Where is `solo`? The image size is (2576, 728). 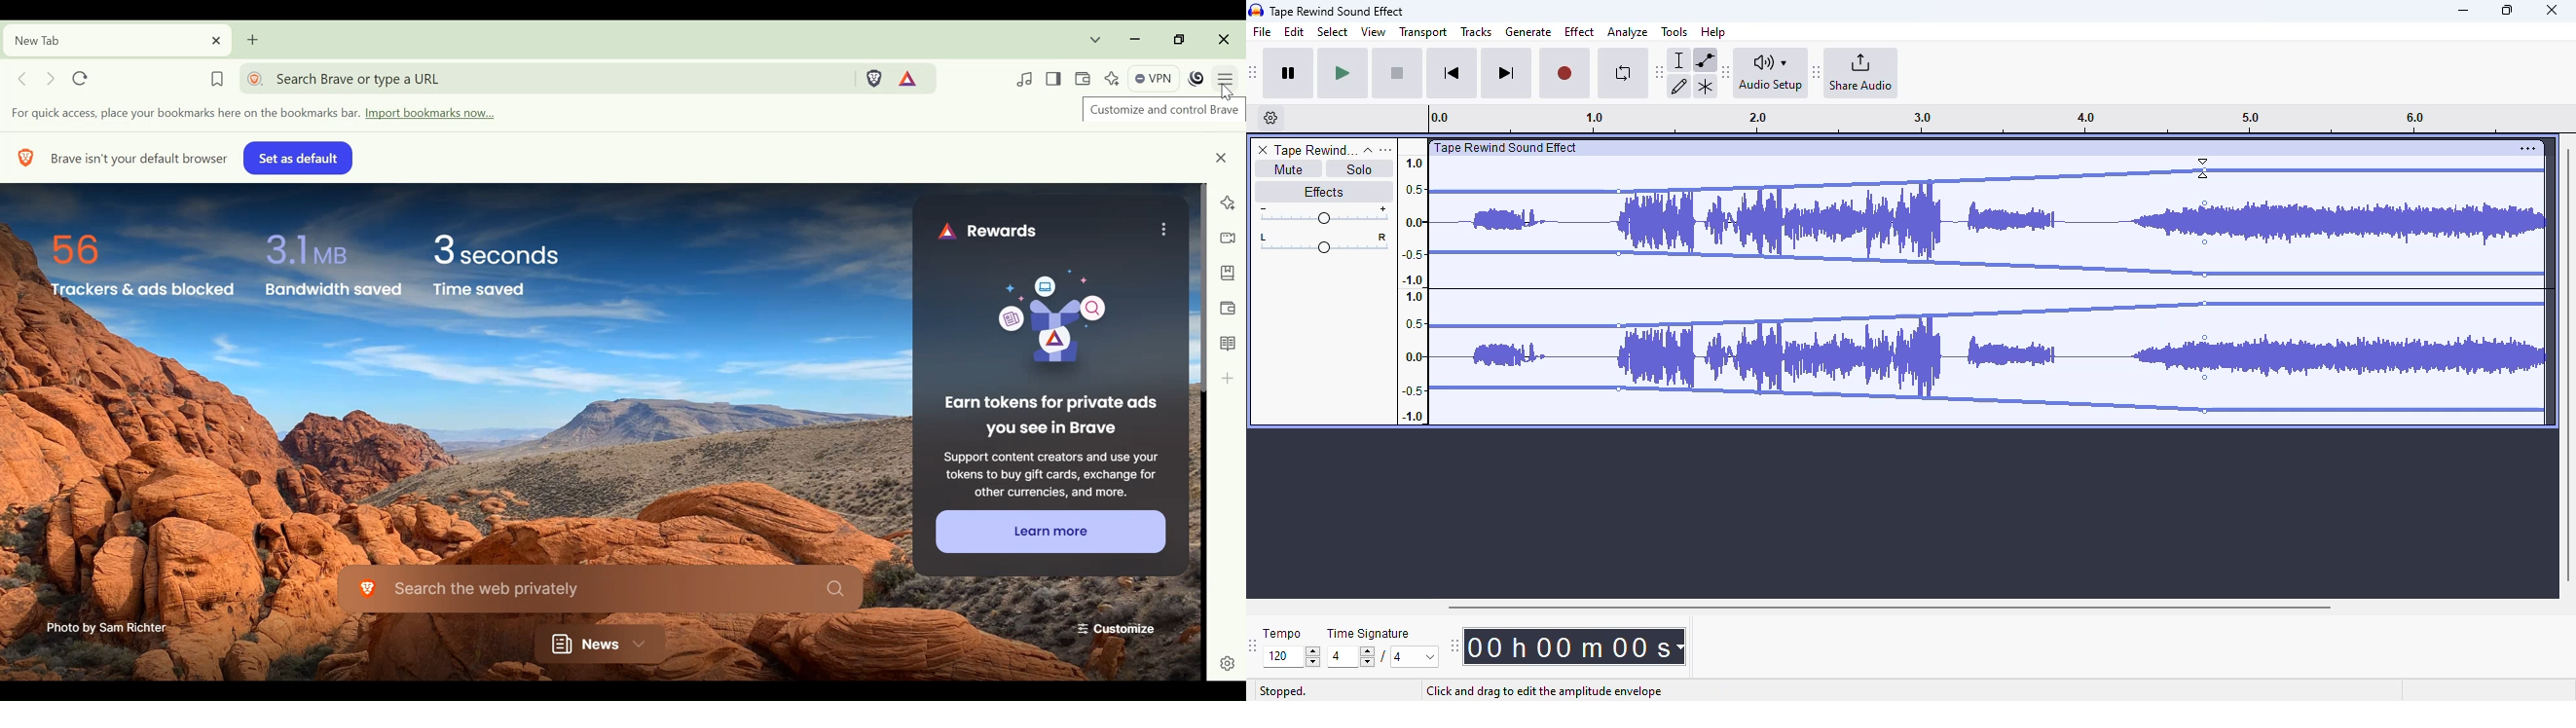
solo is located at coordinates (1360, 168).